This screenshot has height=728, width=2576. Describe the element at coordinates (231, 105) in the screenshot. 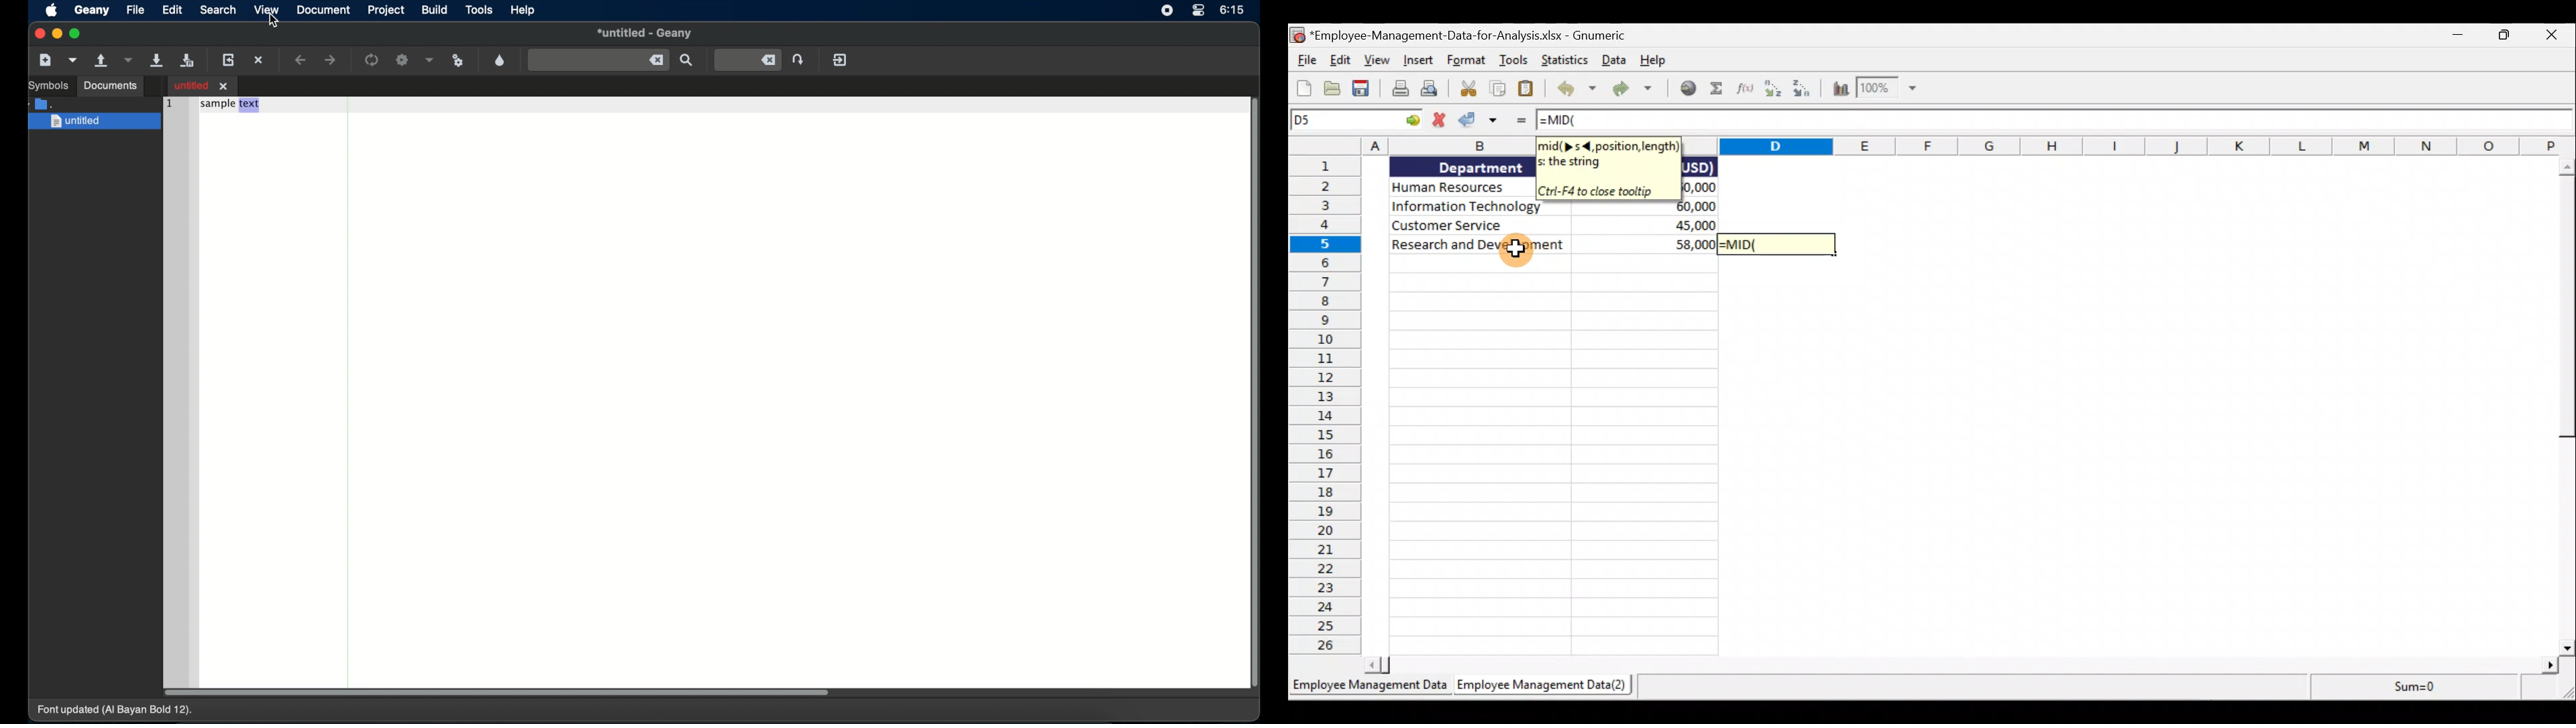

I see `sample text` at that location.